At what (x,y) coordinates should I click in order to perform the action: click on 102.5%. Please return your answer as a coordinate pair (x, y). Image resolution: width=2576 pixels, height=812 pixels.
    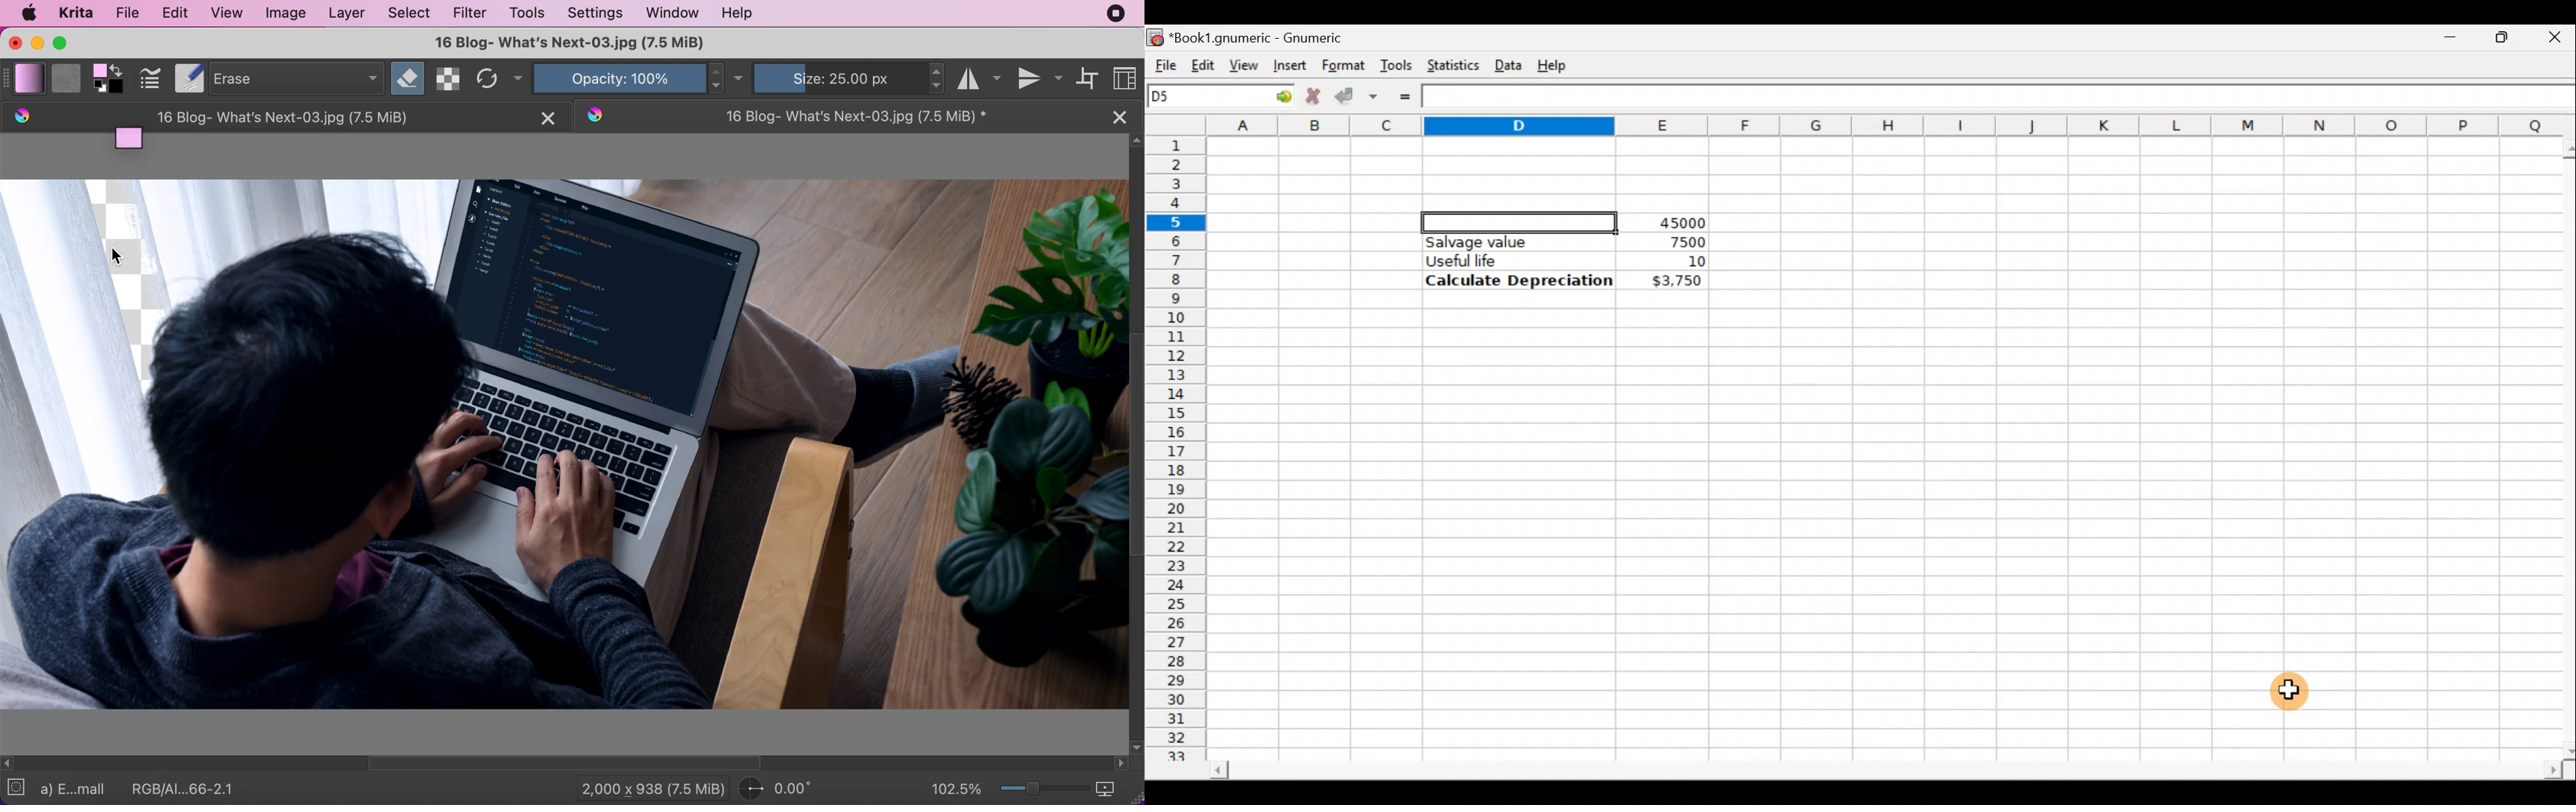
    Looking at the image, I should click on (956, 789).